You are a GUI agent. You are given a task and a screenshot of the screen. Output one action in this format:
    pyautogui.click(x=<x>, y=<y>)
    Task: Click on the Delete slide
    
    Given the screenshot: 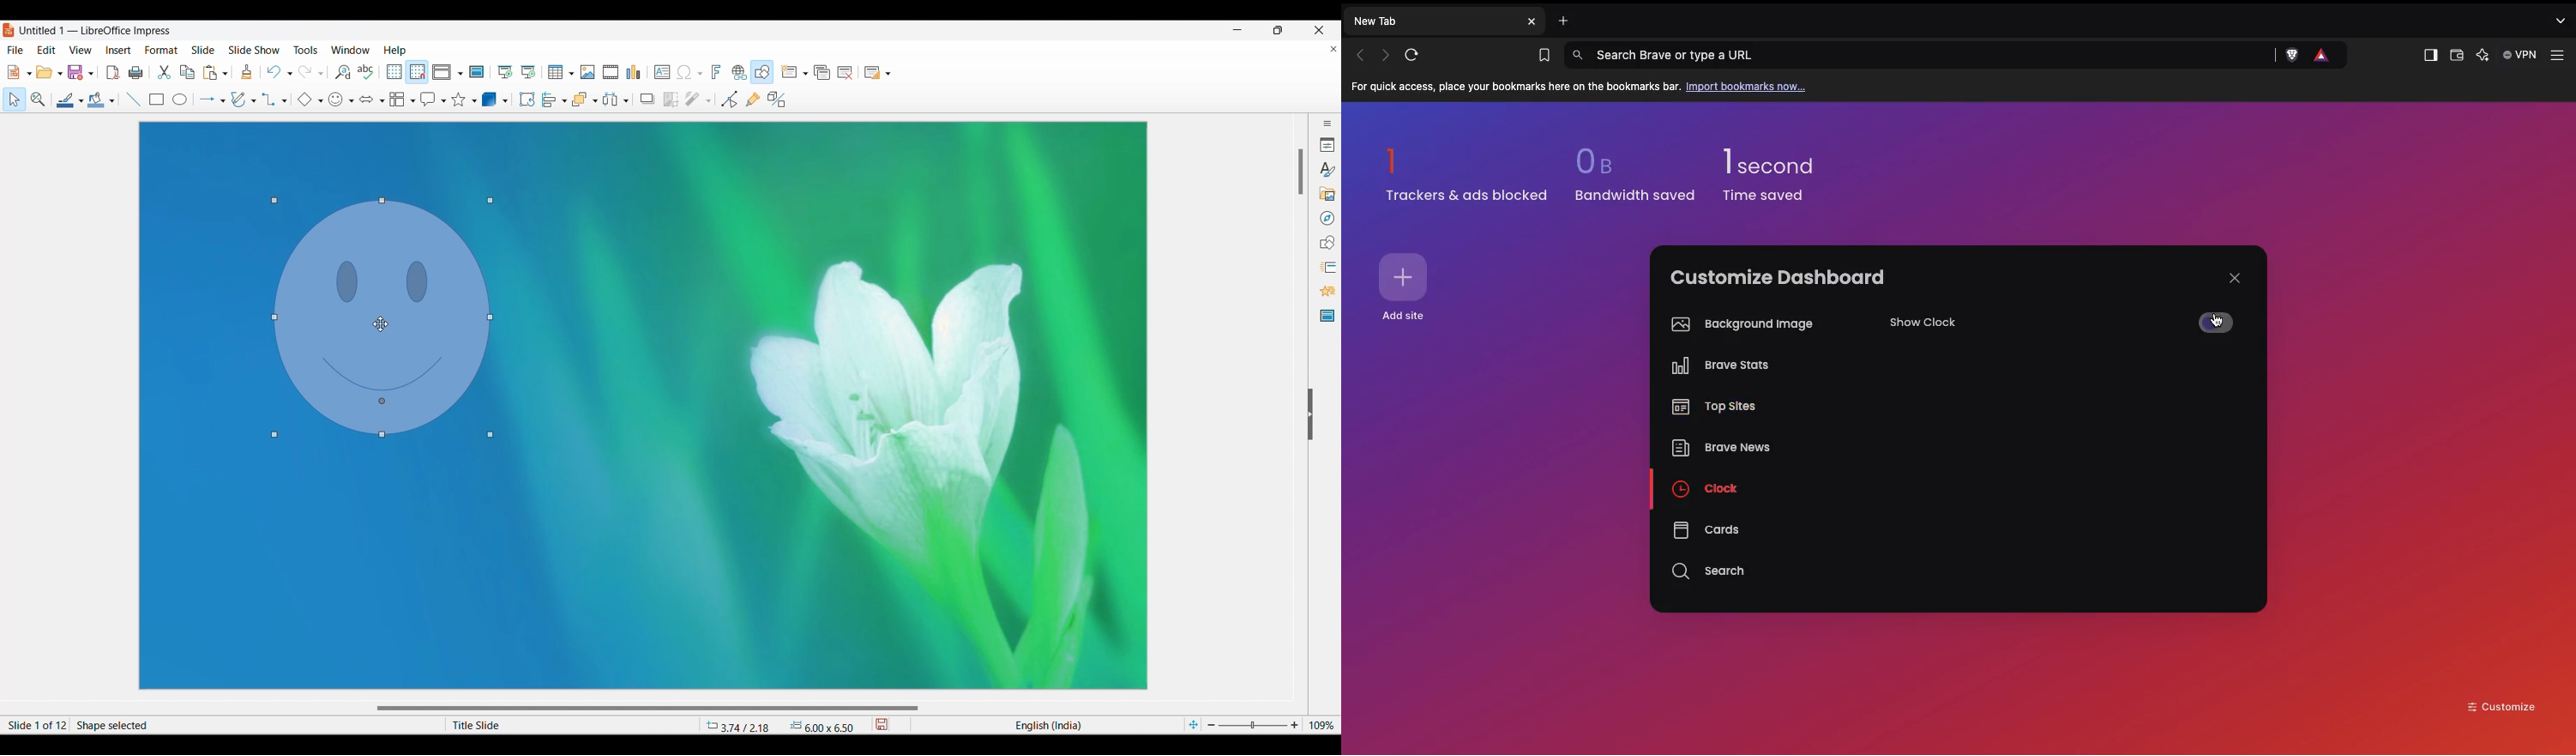 What is the action you would take?
    pyautogui.click(x=845, y=73)
    